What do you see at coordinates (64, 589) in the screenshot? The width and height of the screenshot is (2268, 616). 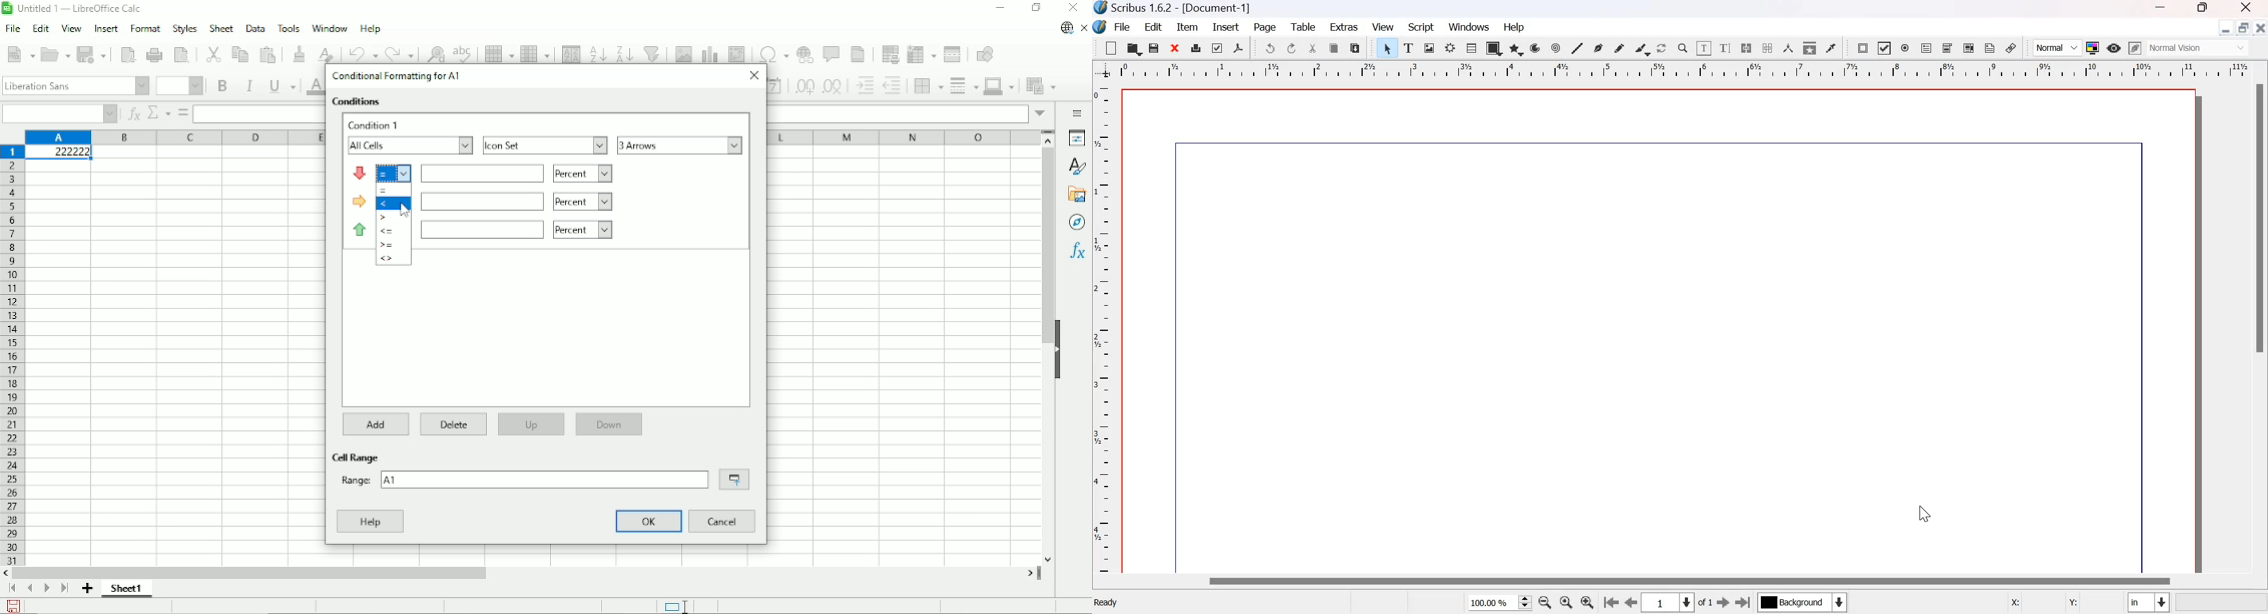 I see `Scroll to last sheet` at bounding box center [64, 589].